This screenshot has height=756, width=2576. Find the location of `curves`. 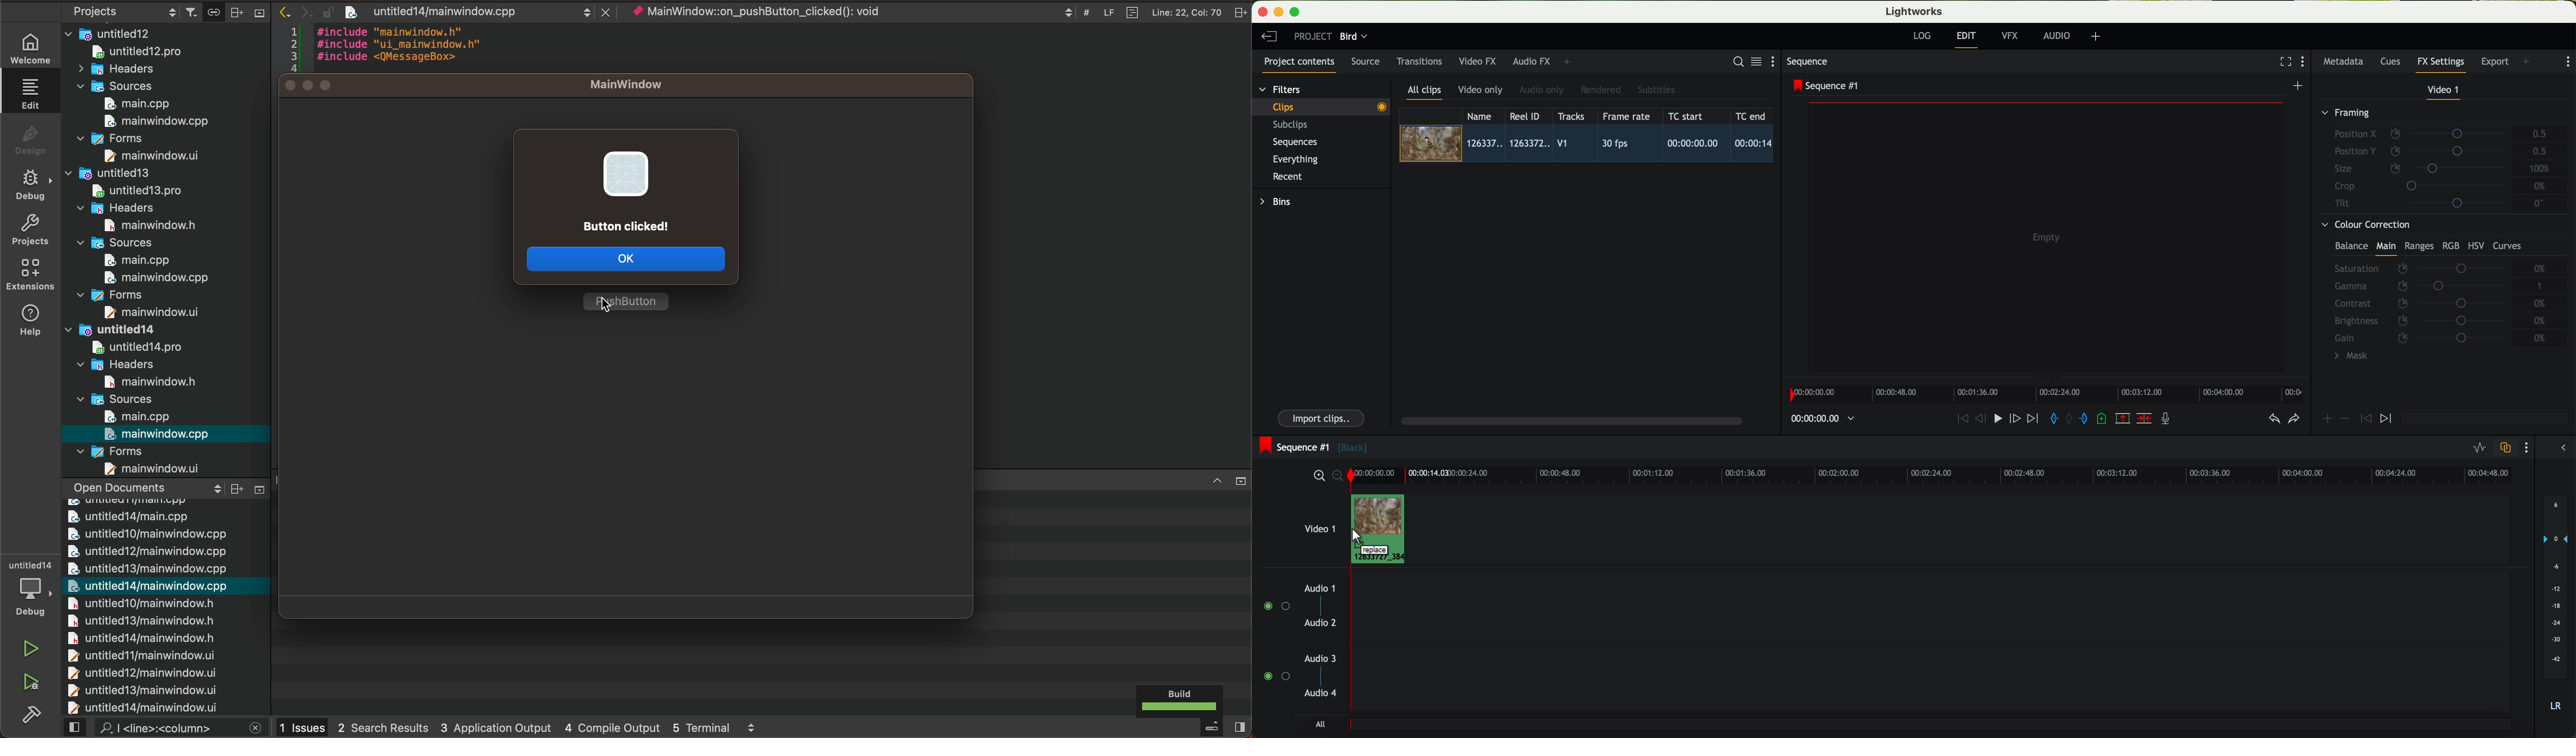

curves is located at coordinates (2508, 246).